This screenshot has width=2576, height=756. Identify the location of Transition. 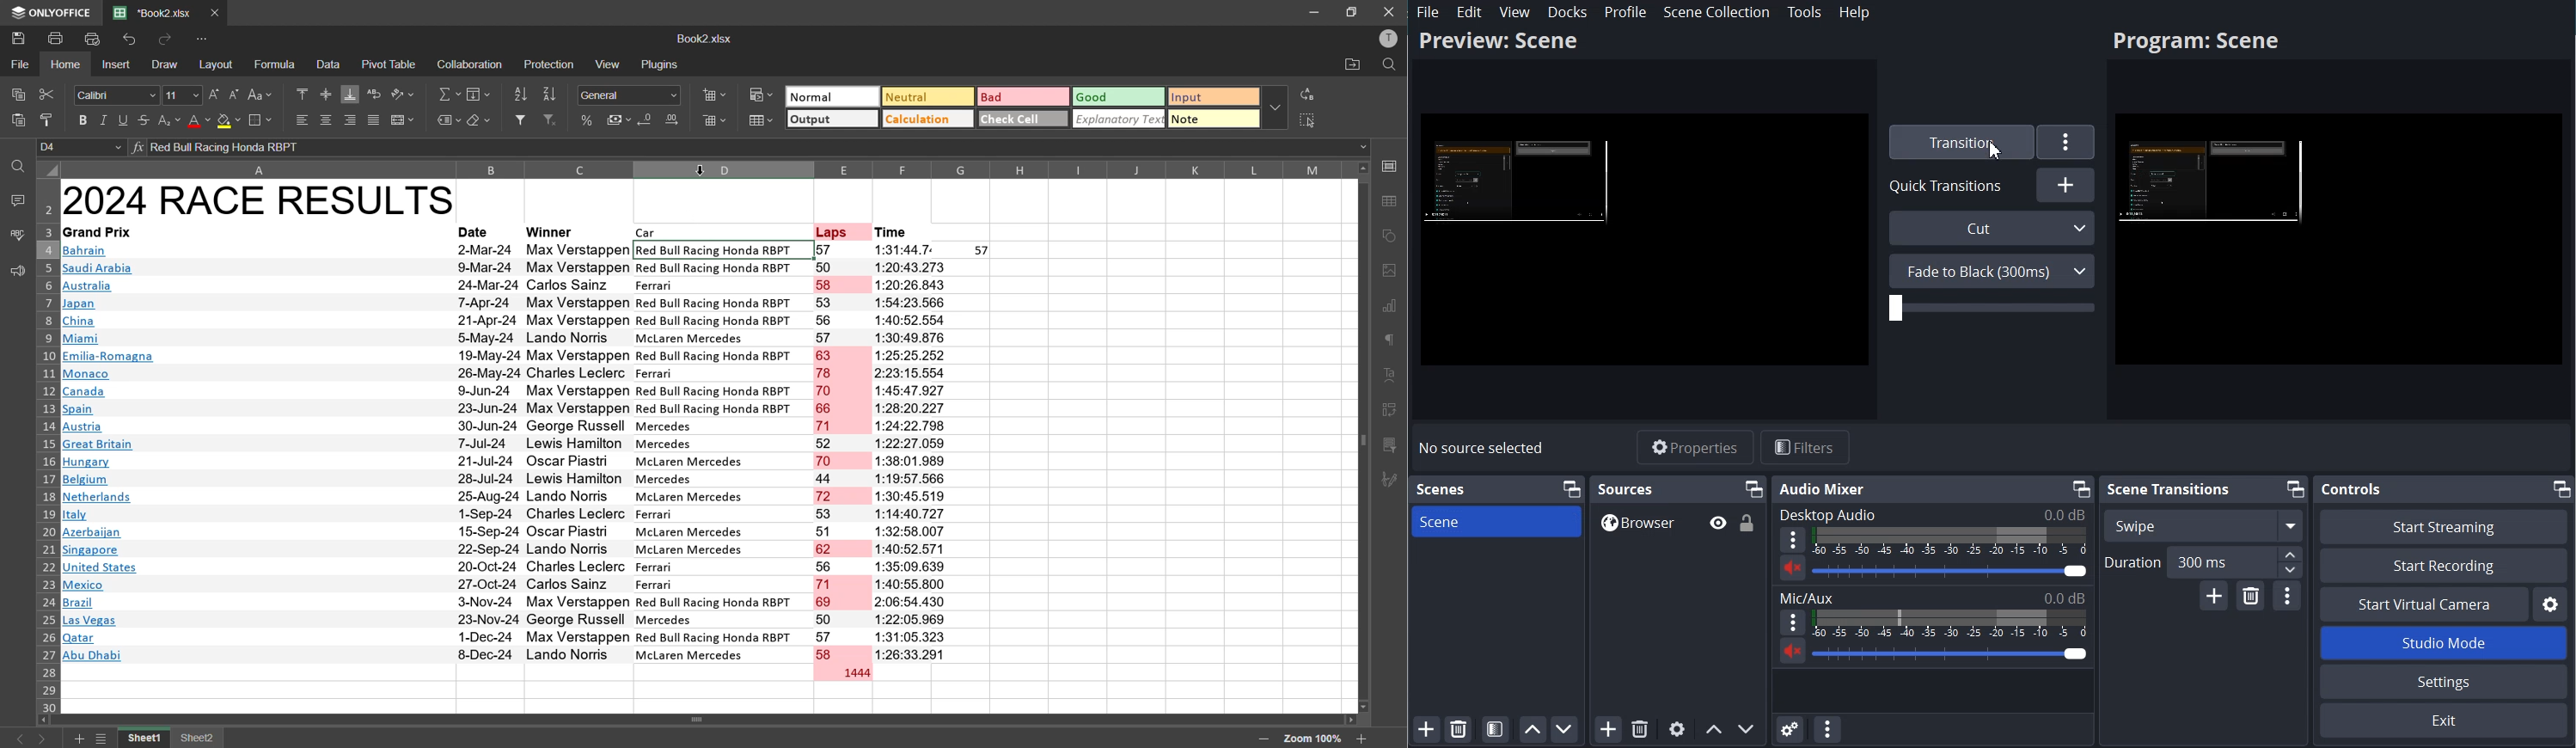
(1959, 142).